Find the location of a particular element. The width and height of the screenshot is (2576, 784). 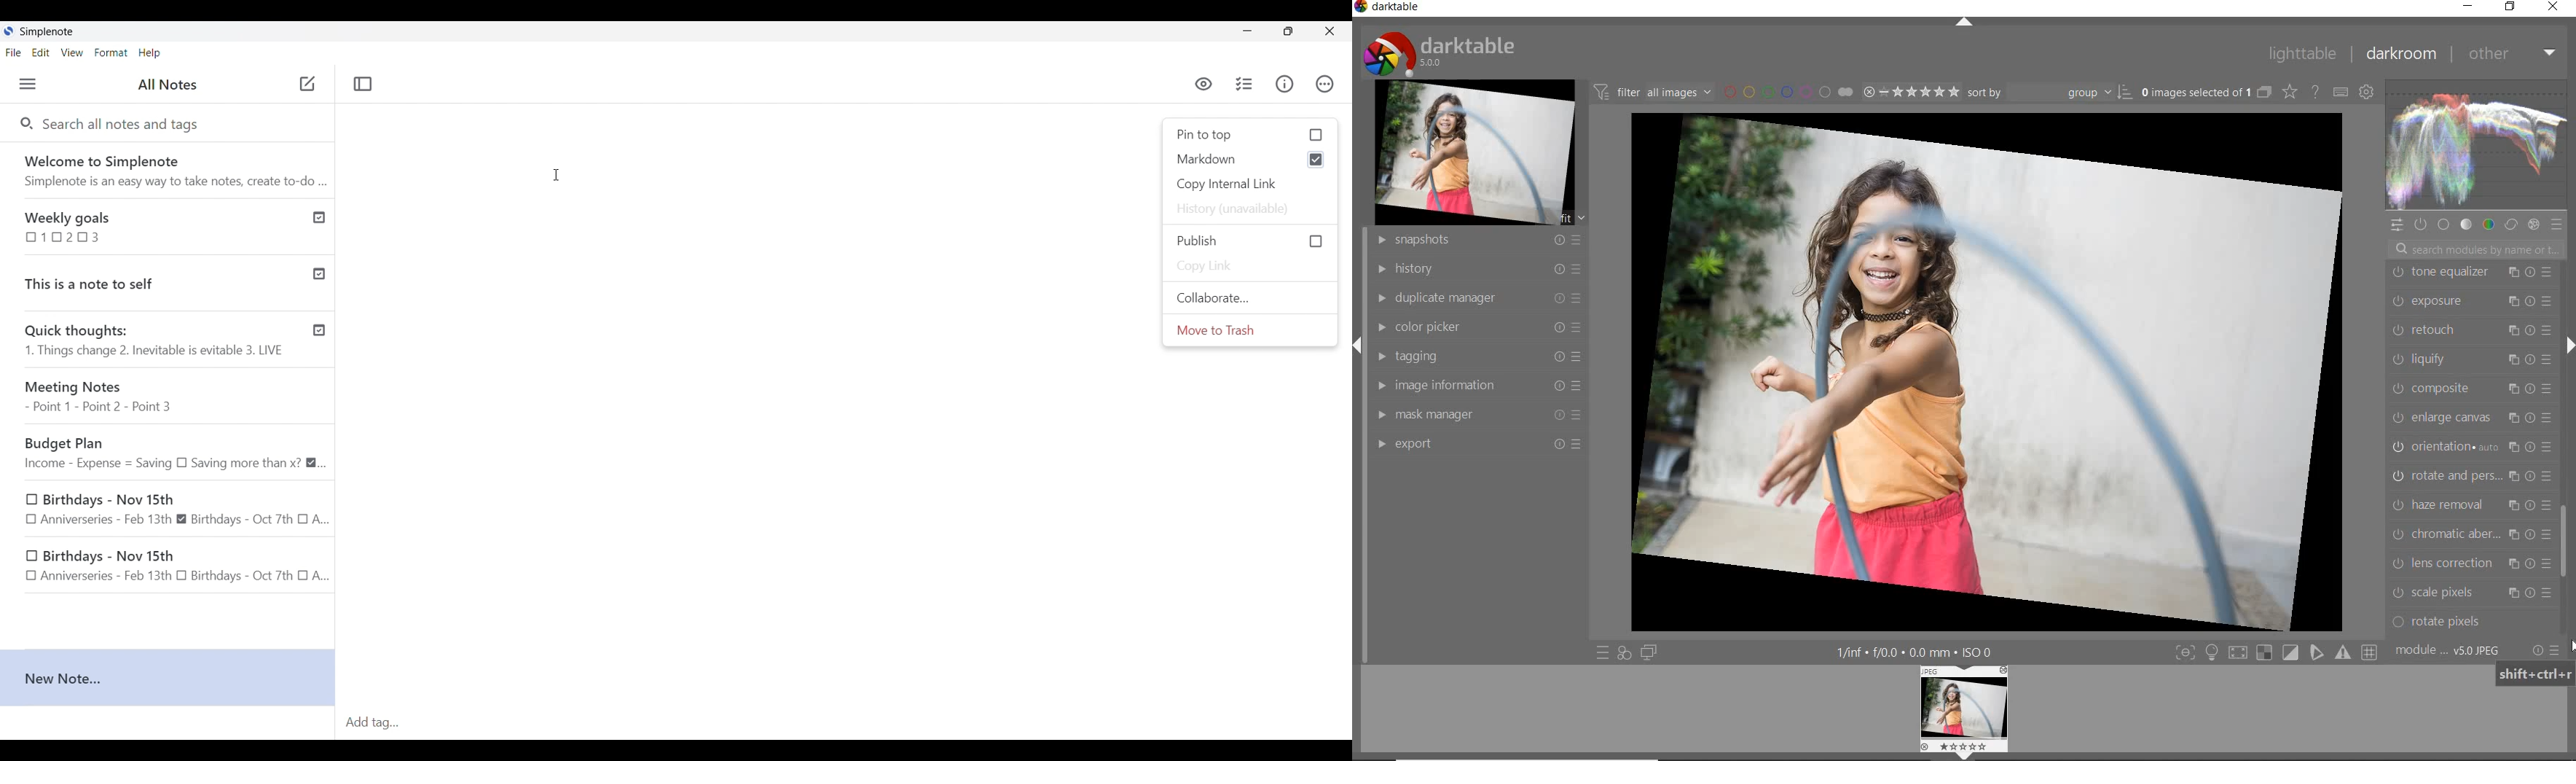

Click to Pin to top is located at coordinates (1250, 135).